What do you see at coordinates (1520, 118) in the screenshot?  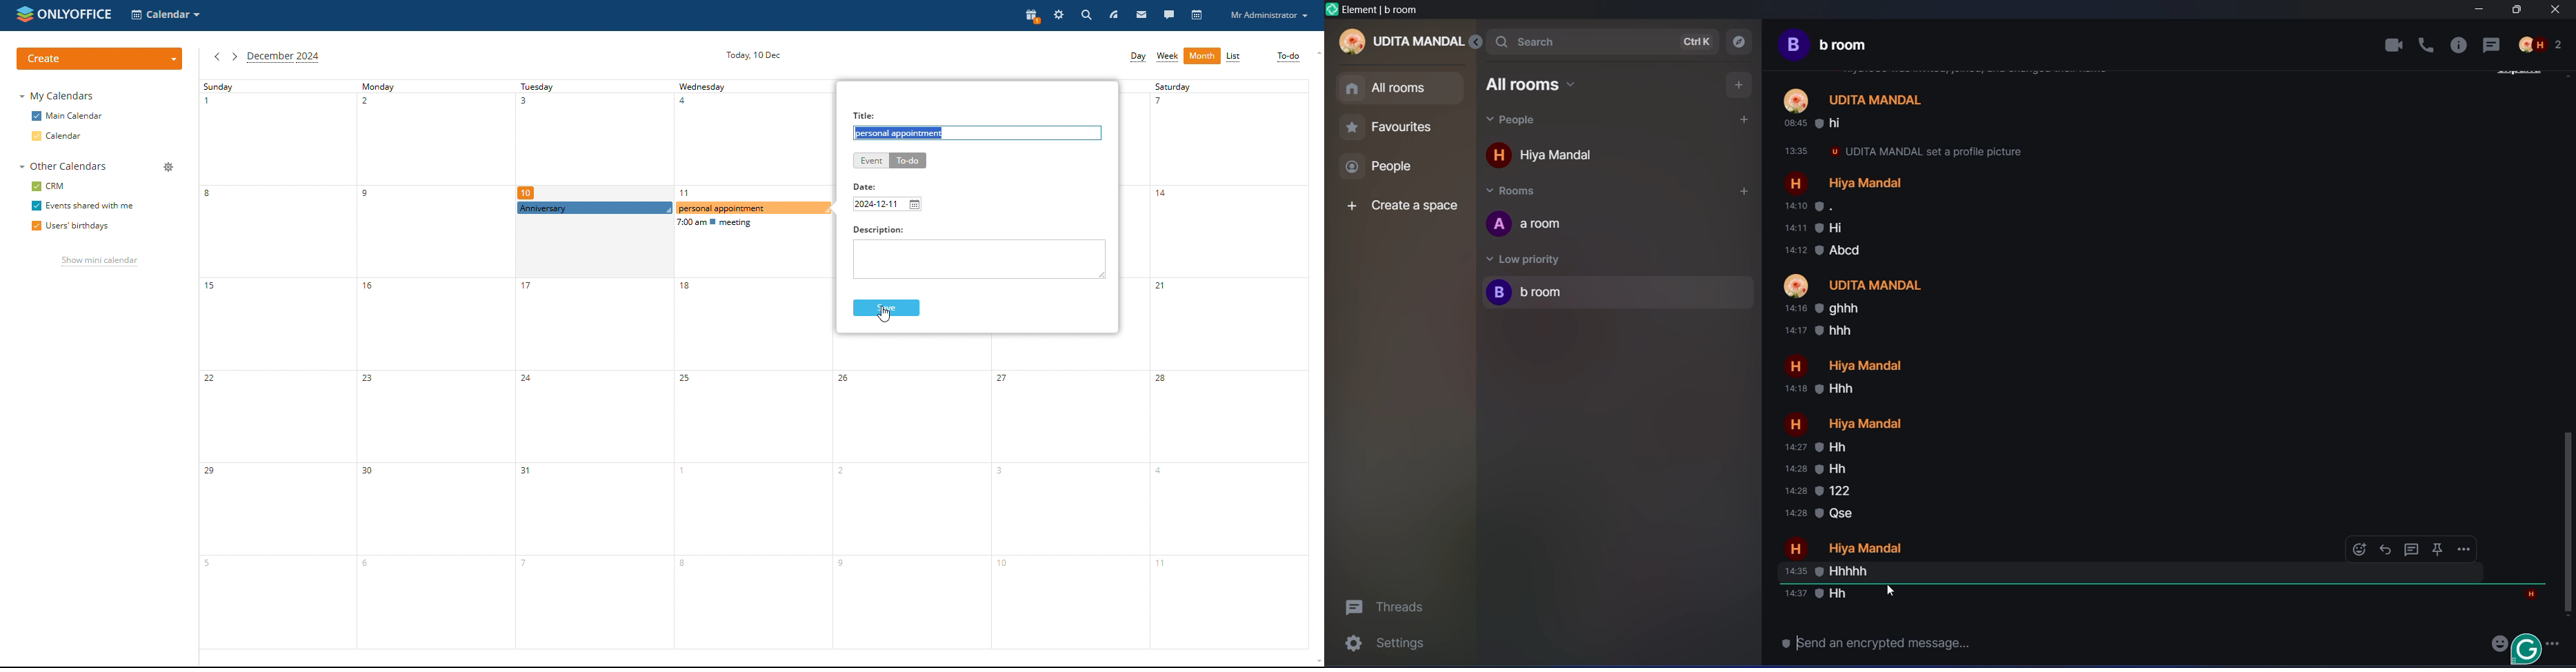 I see `people` at bounding box center [1520, 118].